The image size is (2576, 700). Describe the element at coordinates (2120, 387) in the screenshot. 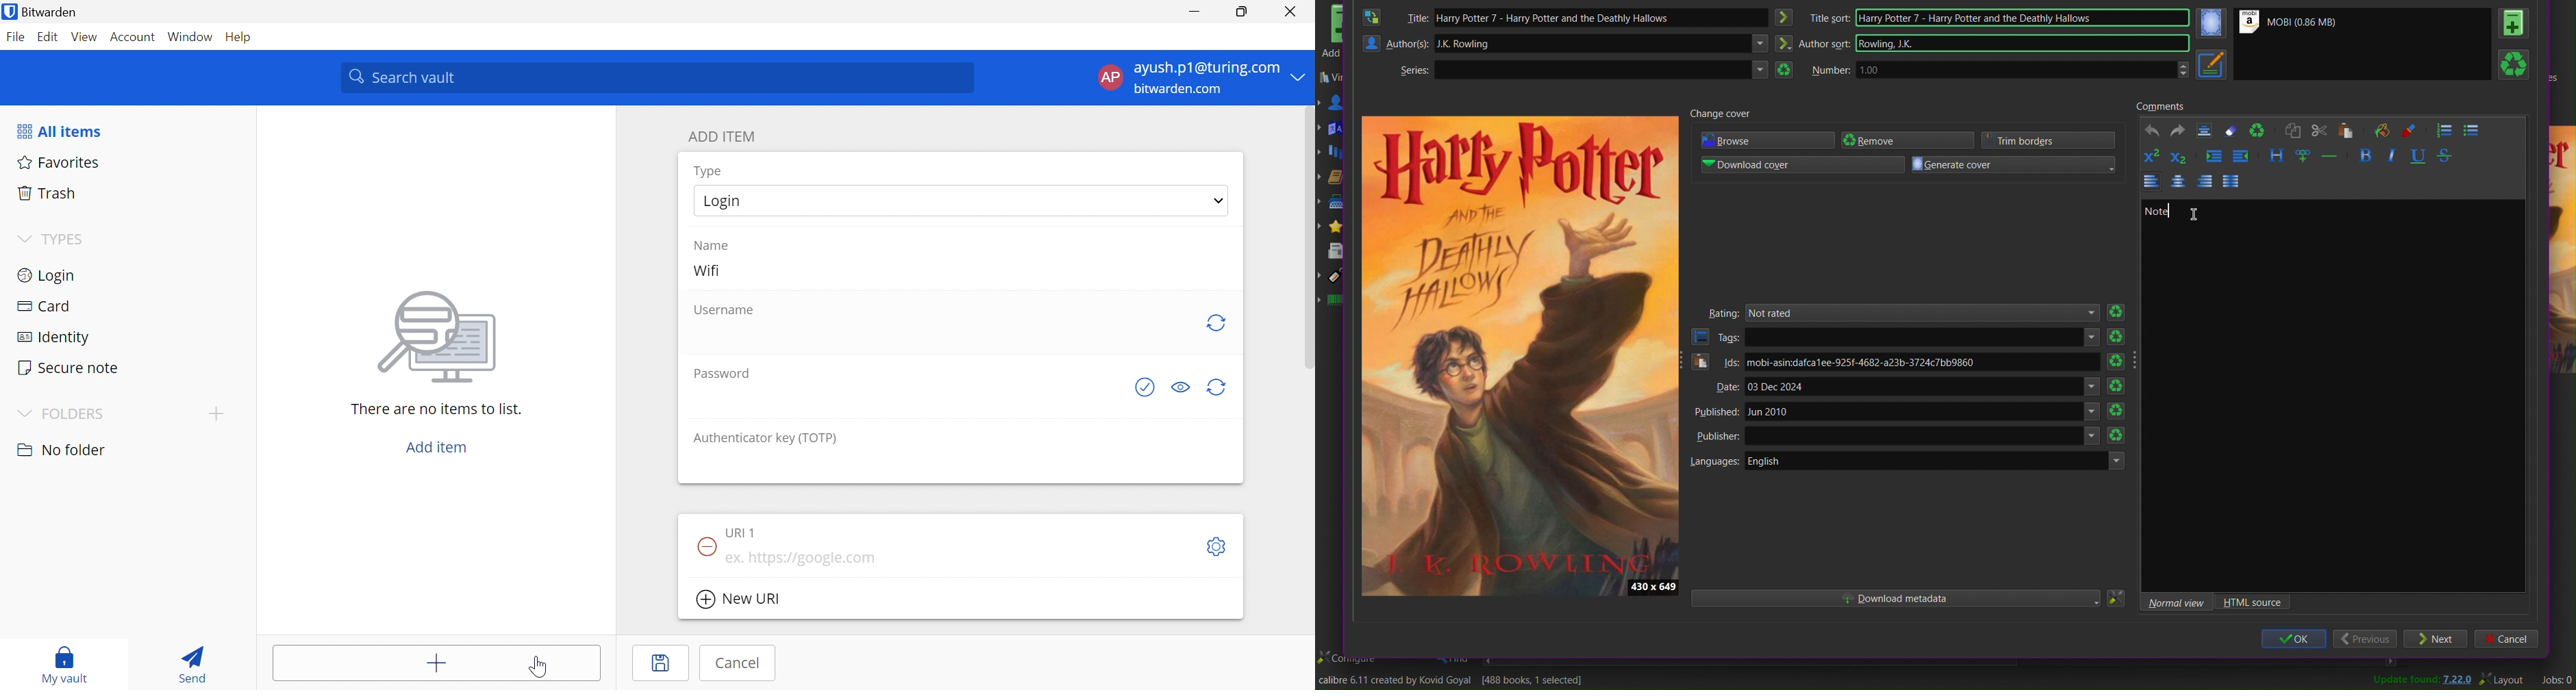

I see `Refresh` at that location.